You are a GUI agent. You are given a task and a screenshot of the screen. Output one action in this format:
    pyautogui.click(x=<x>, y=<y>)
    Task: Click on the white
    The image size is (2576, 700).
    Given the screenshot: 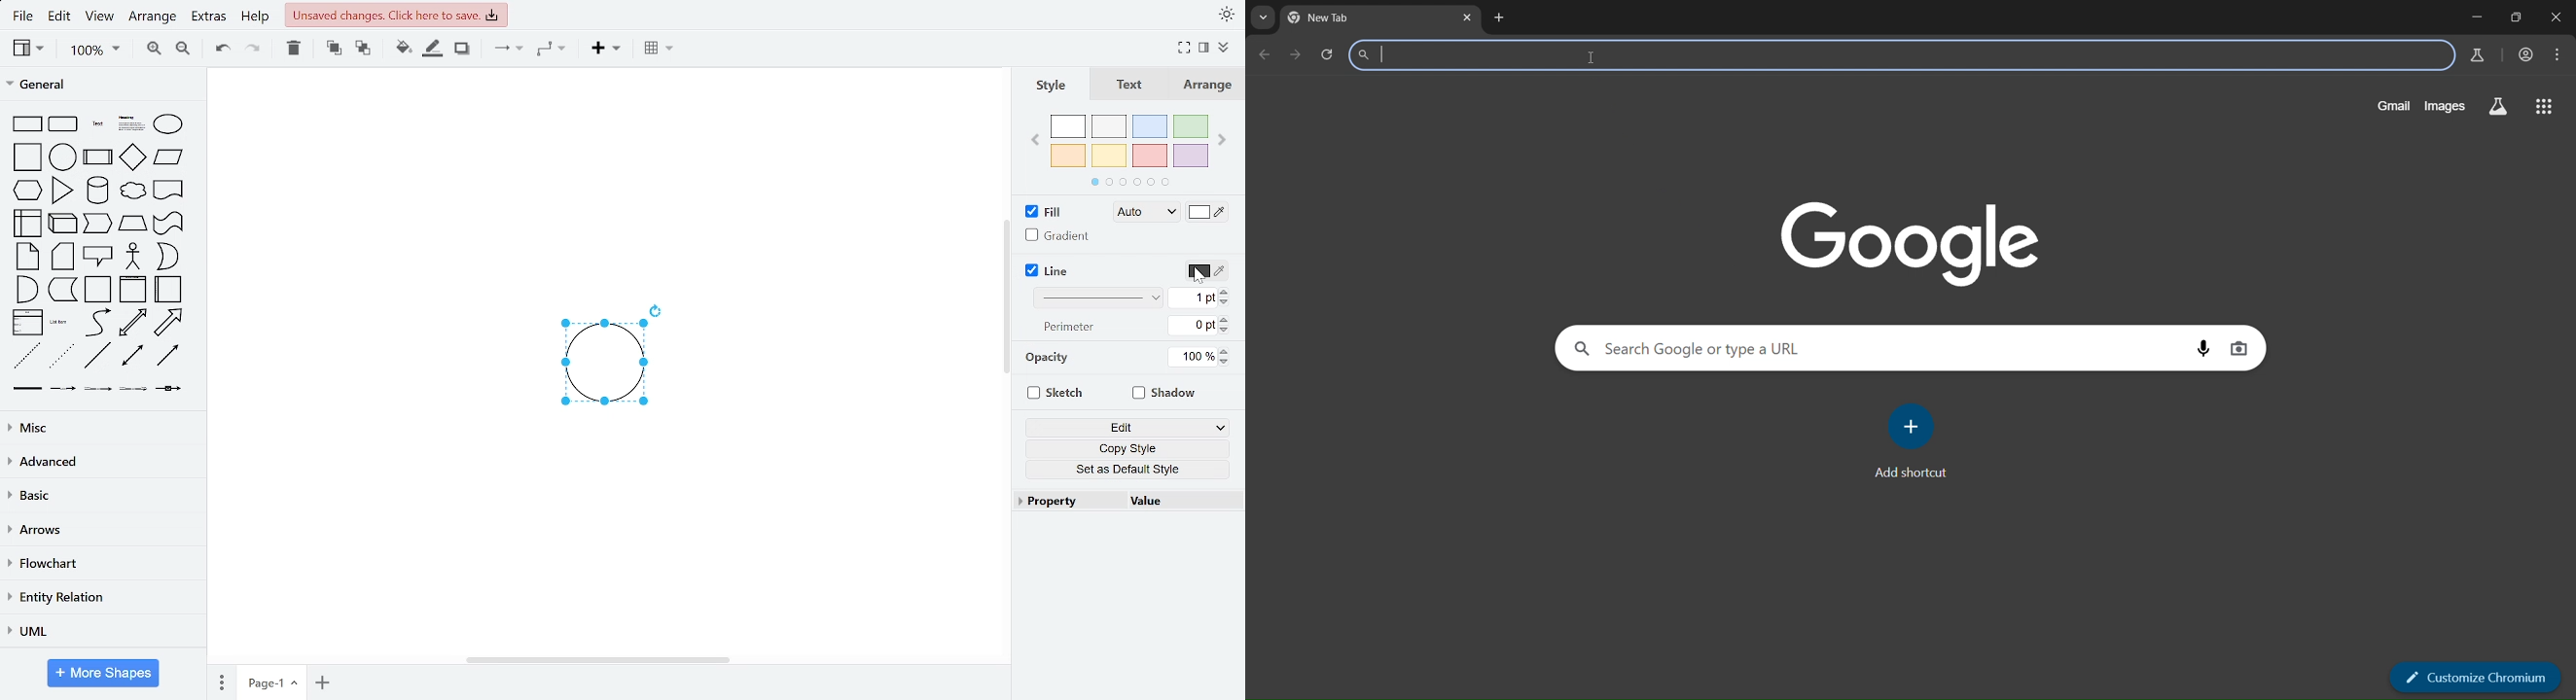 What is the action you would take?
    pyautogui.click(x=1071, y=127)
    